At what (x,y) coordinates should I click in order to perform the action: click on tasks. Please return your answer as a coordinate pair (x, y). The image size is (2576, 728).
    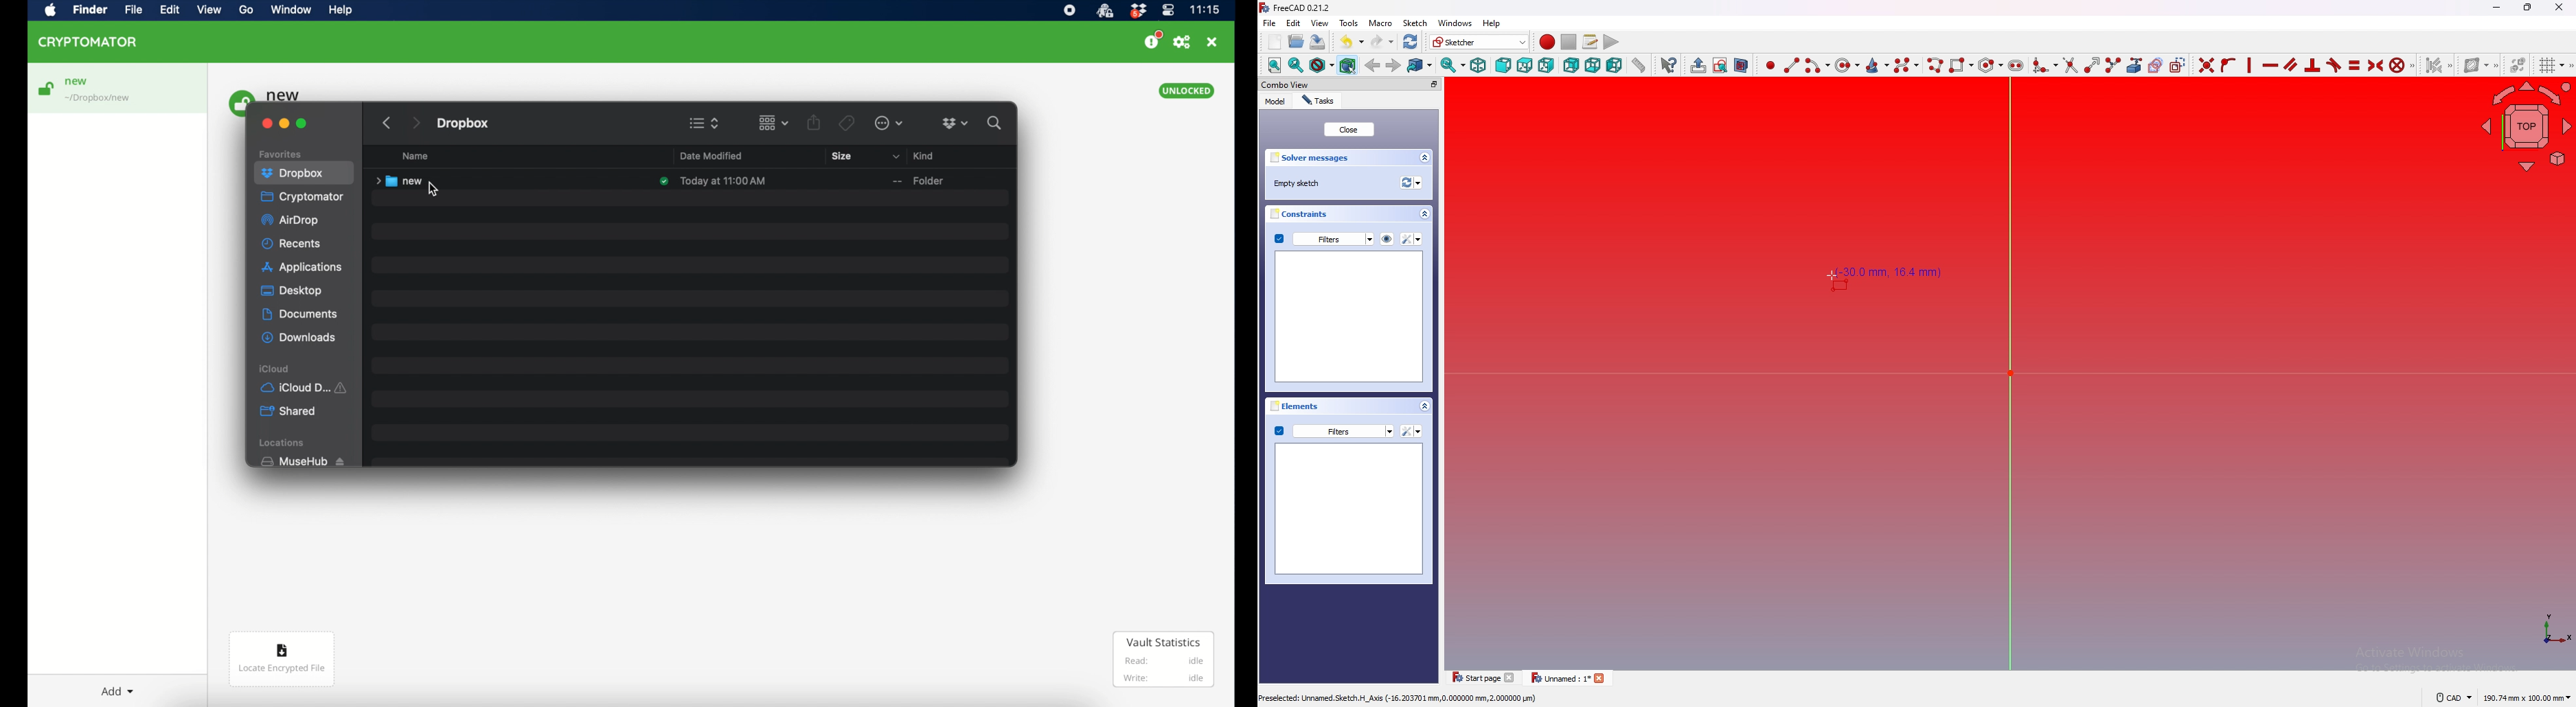
    Looking at the image, I should click on (1319, 101).